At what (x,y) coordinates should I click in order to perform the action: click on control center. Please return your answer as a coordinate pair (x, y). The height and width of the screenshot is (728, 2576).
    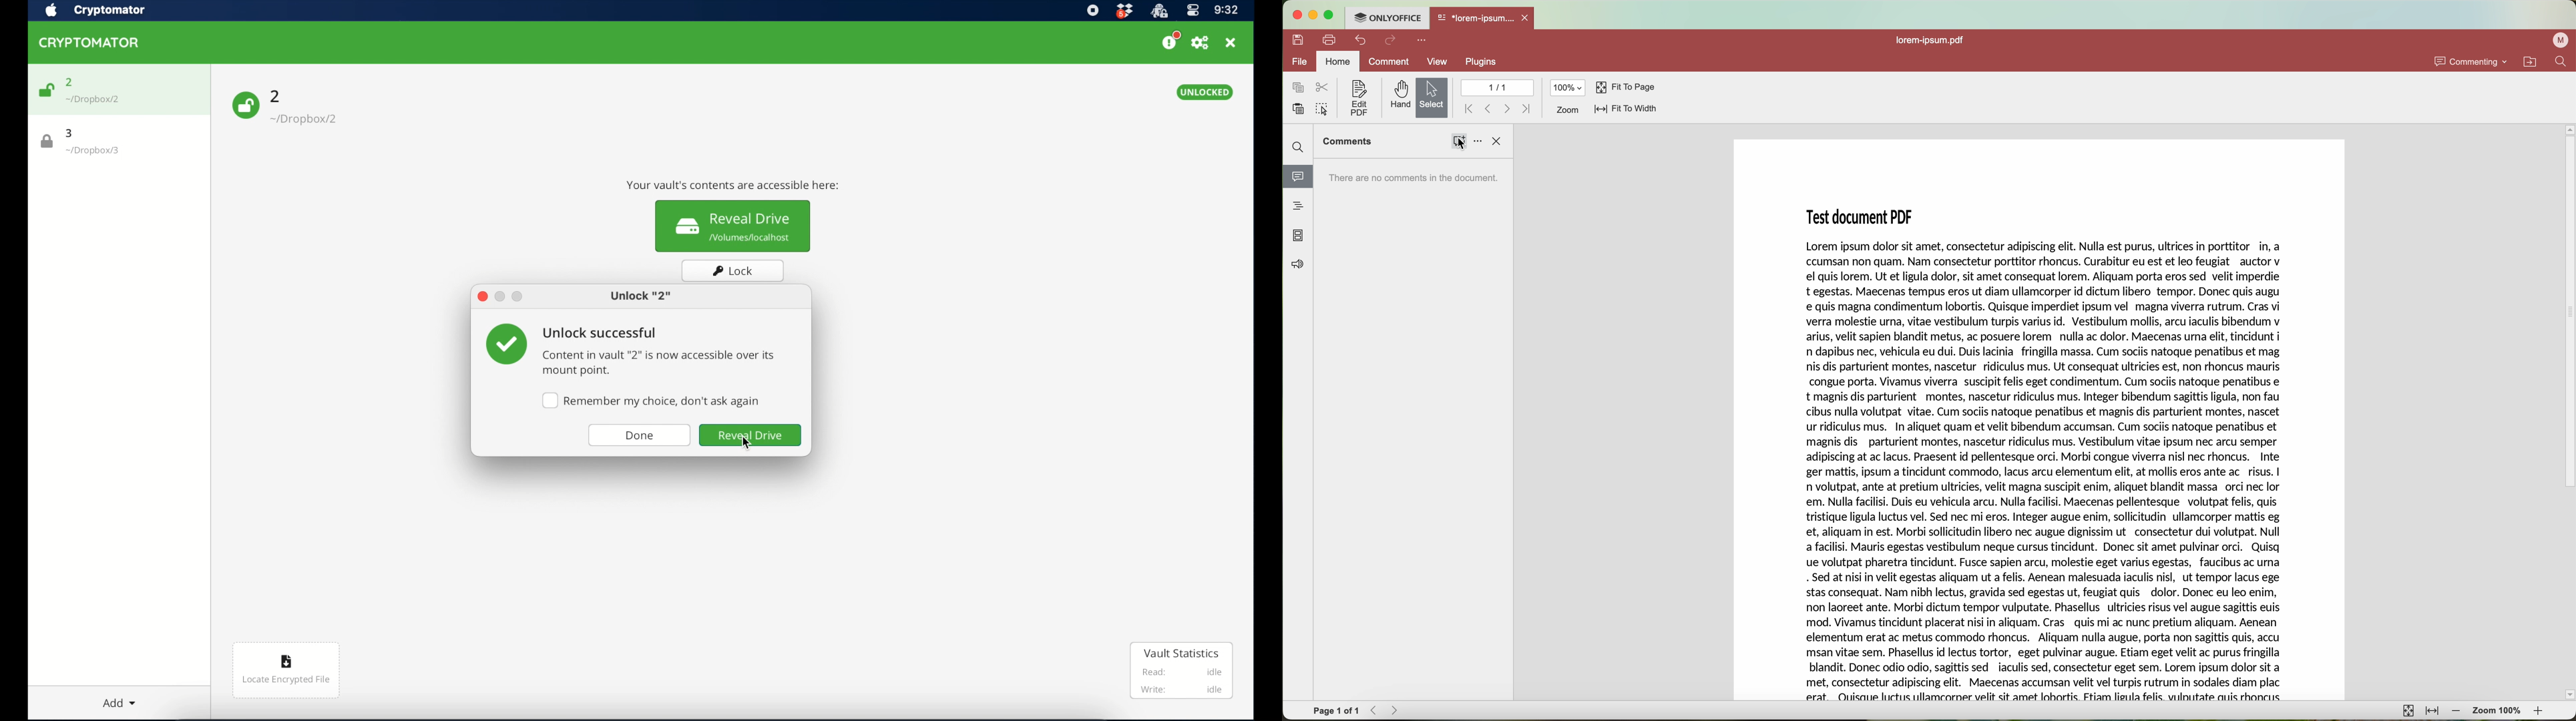
    Looking at the image, I should click on (1193, 11).